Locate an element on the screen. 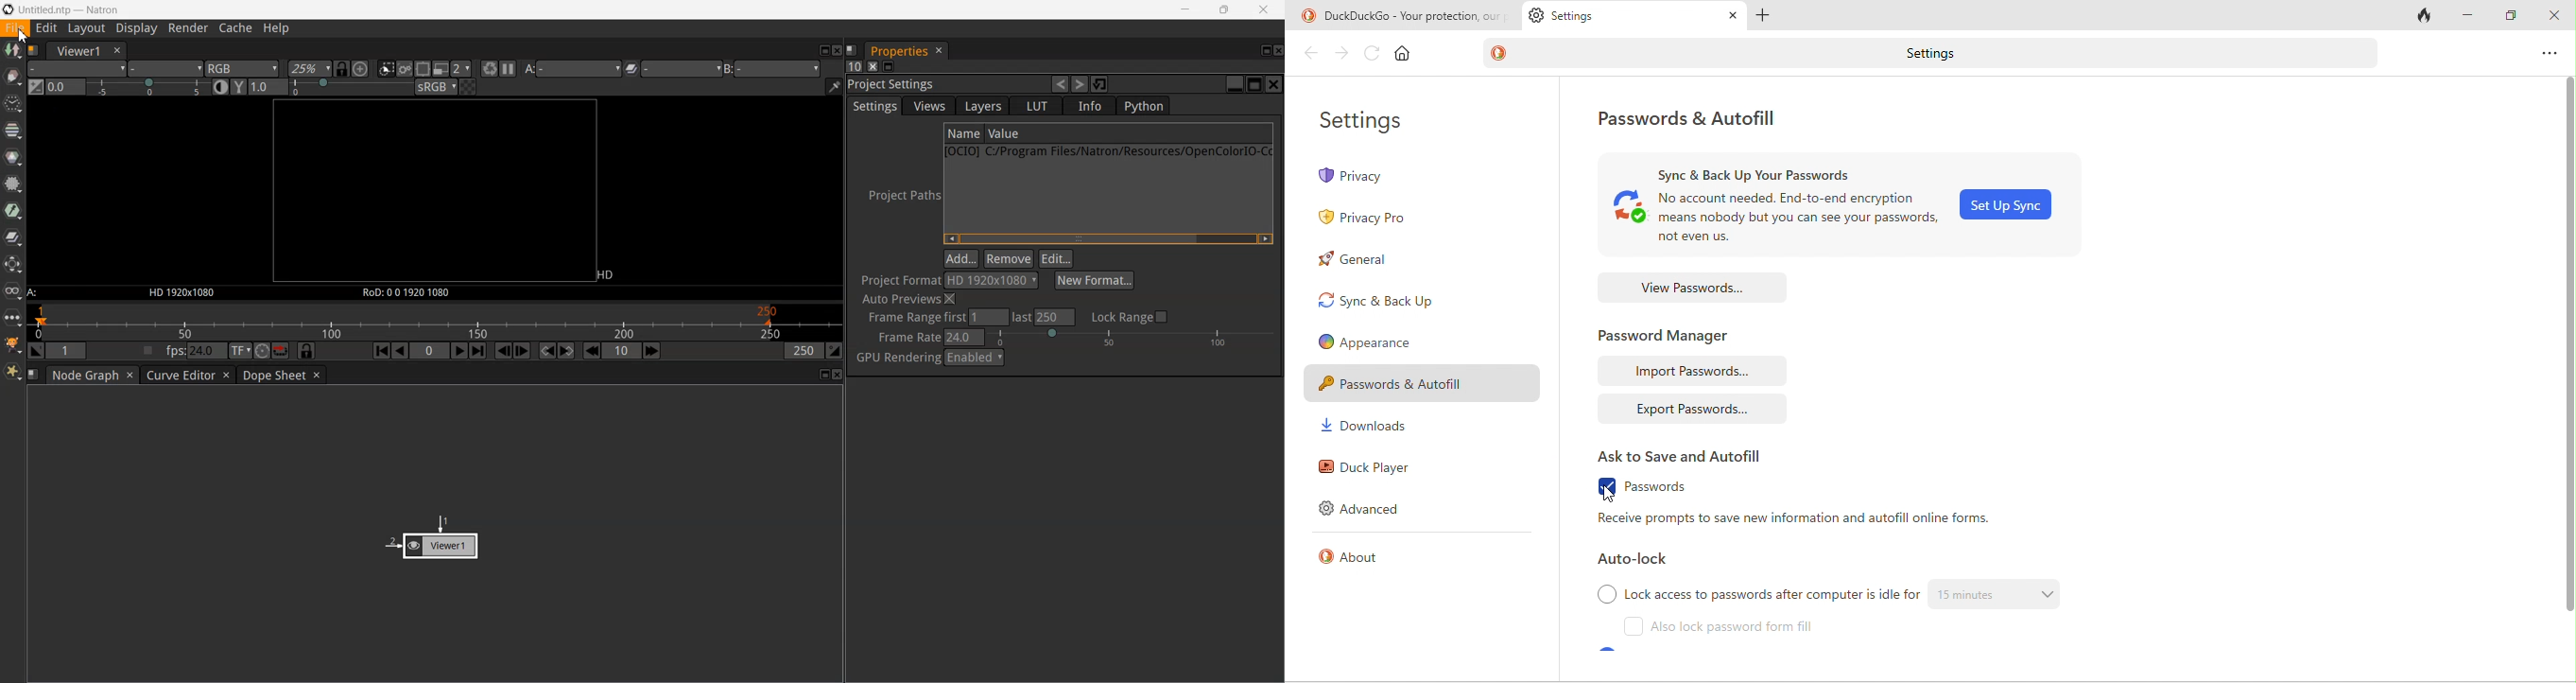  sync logo is located at coordinates (1626, 214).